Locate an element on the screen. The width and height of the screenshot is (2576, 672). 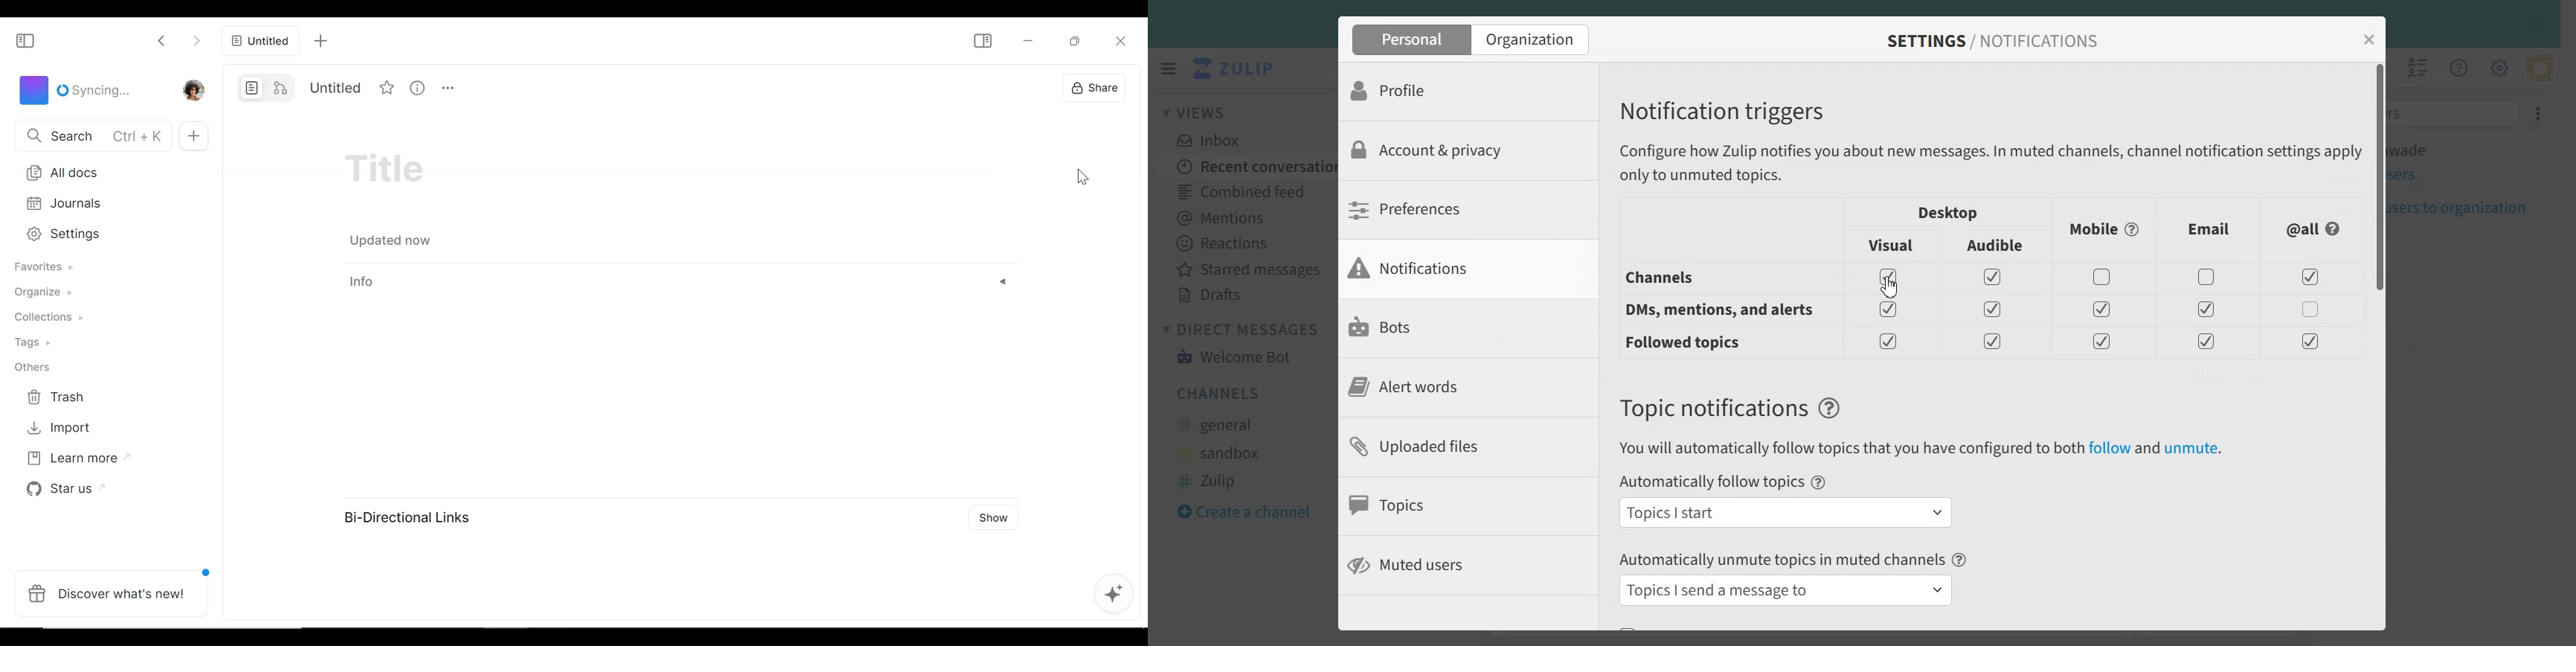
Channels is located at coordinates (1221, 393).